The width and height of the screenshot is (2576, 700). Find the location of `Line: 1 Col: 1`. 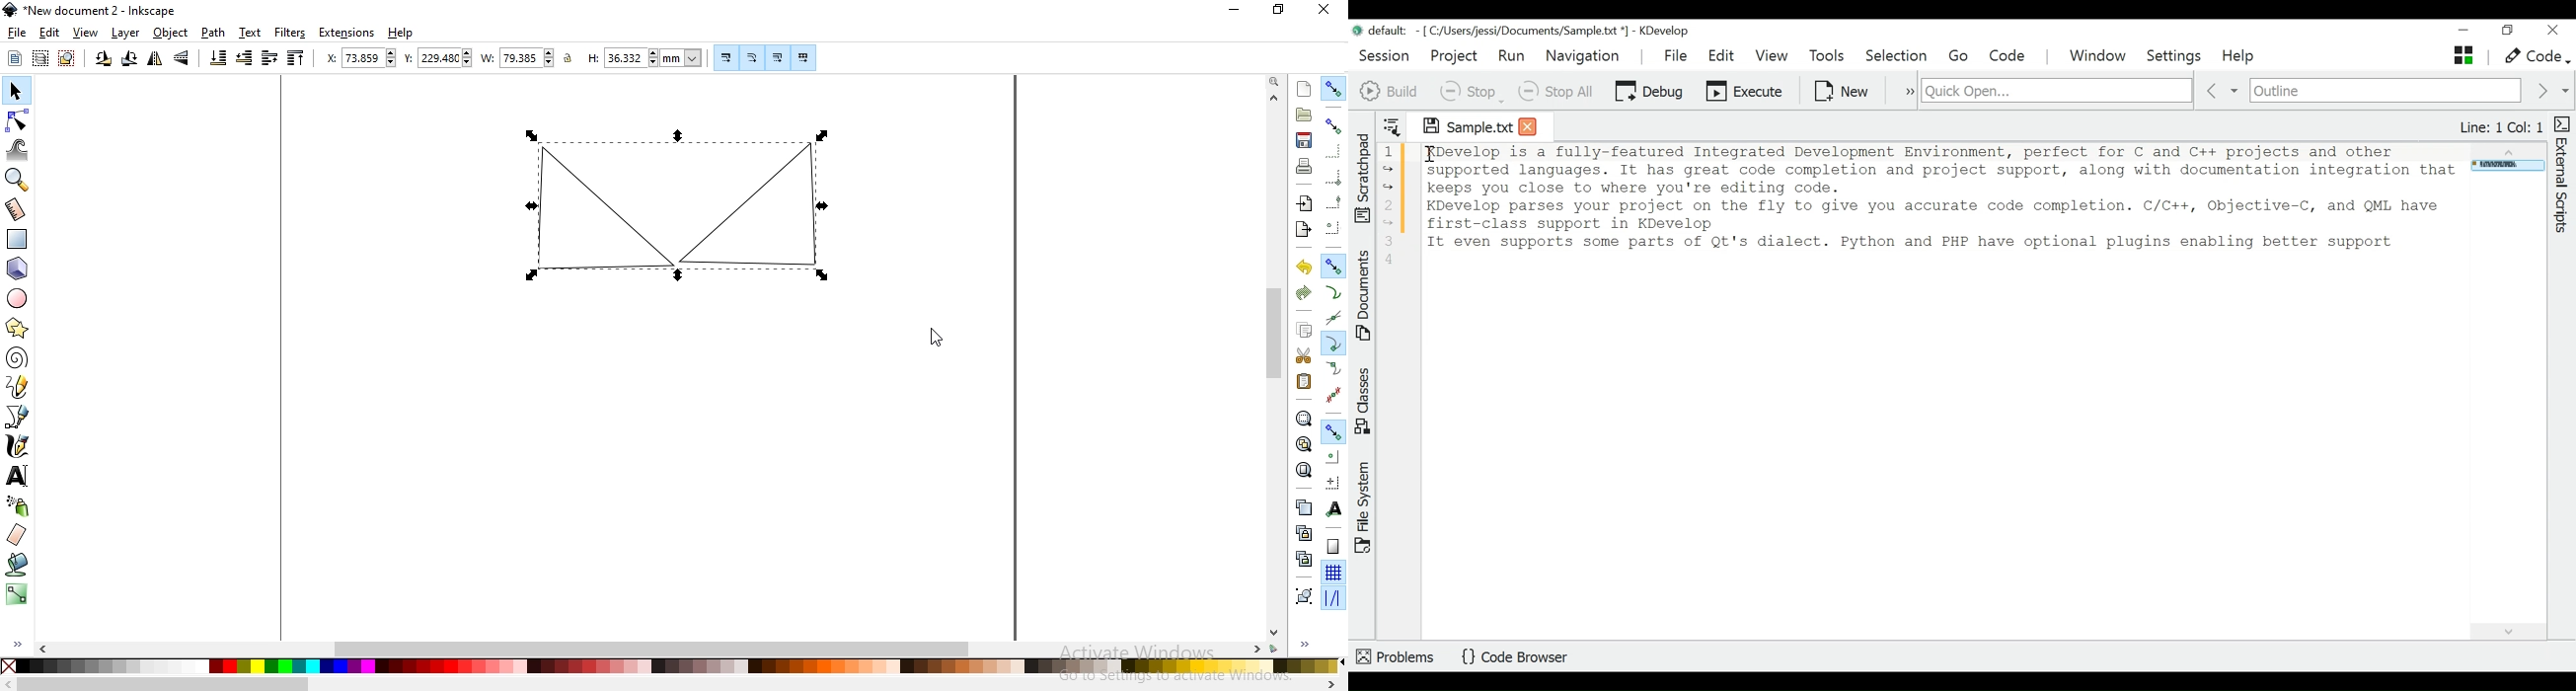

Line: 1 Col: 1 is located at coordinates (2493, 127).